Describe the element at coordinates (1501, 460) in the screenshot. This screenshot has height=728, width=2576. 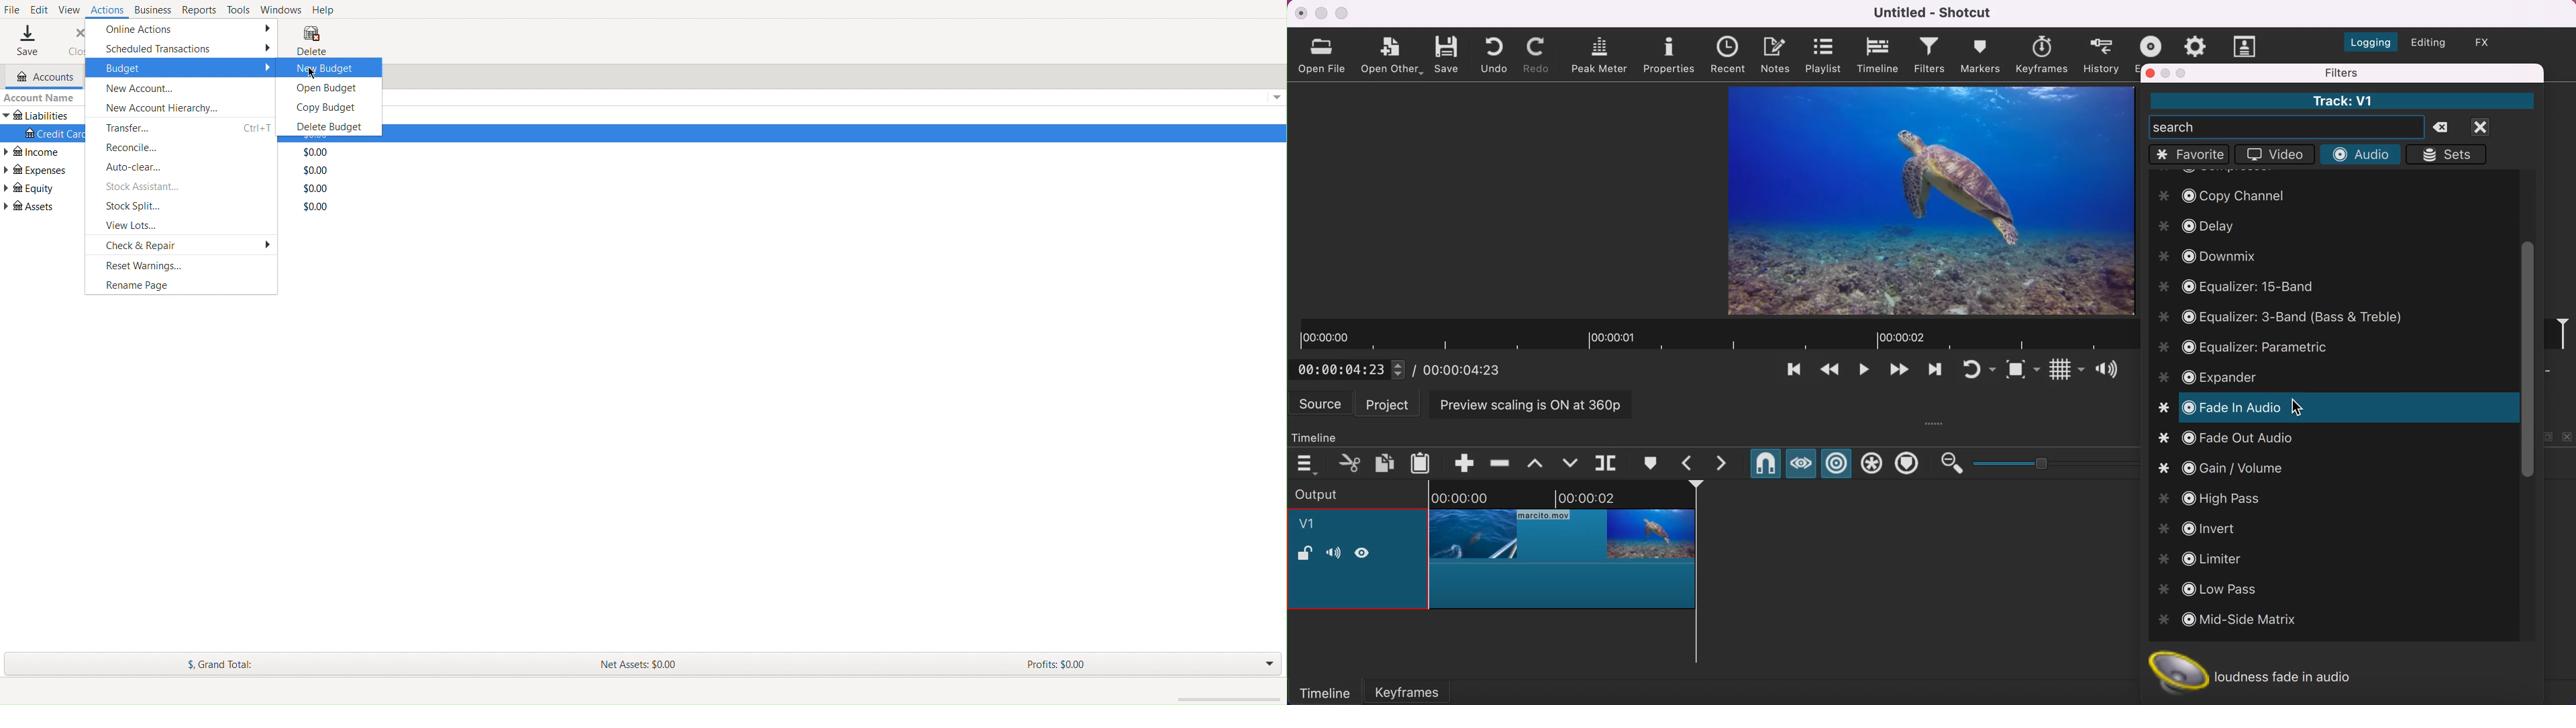
I see `ripple delete` at that location.